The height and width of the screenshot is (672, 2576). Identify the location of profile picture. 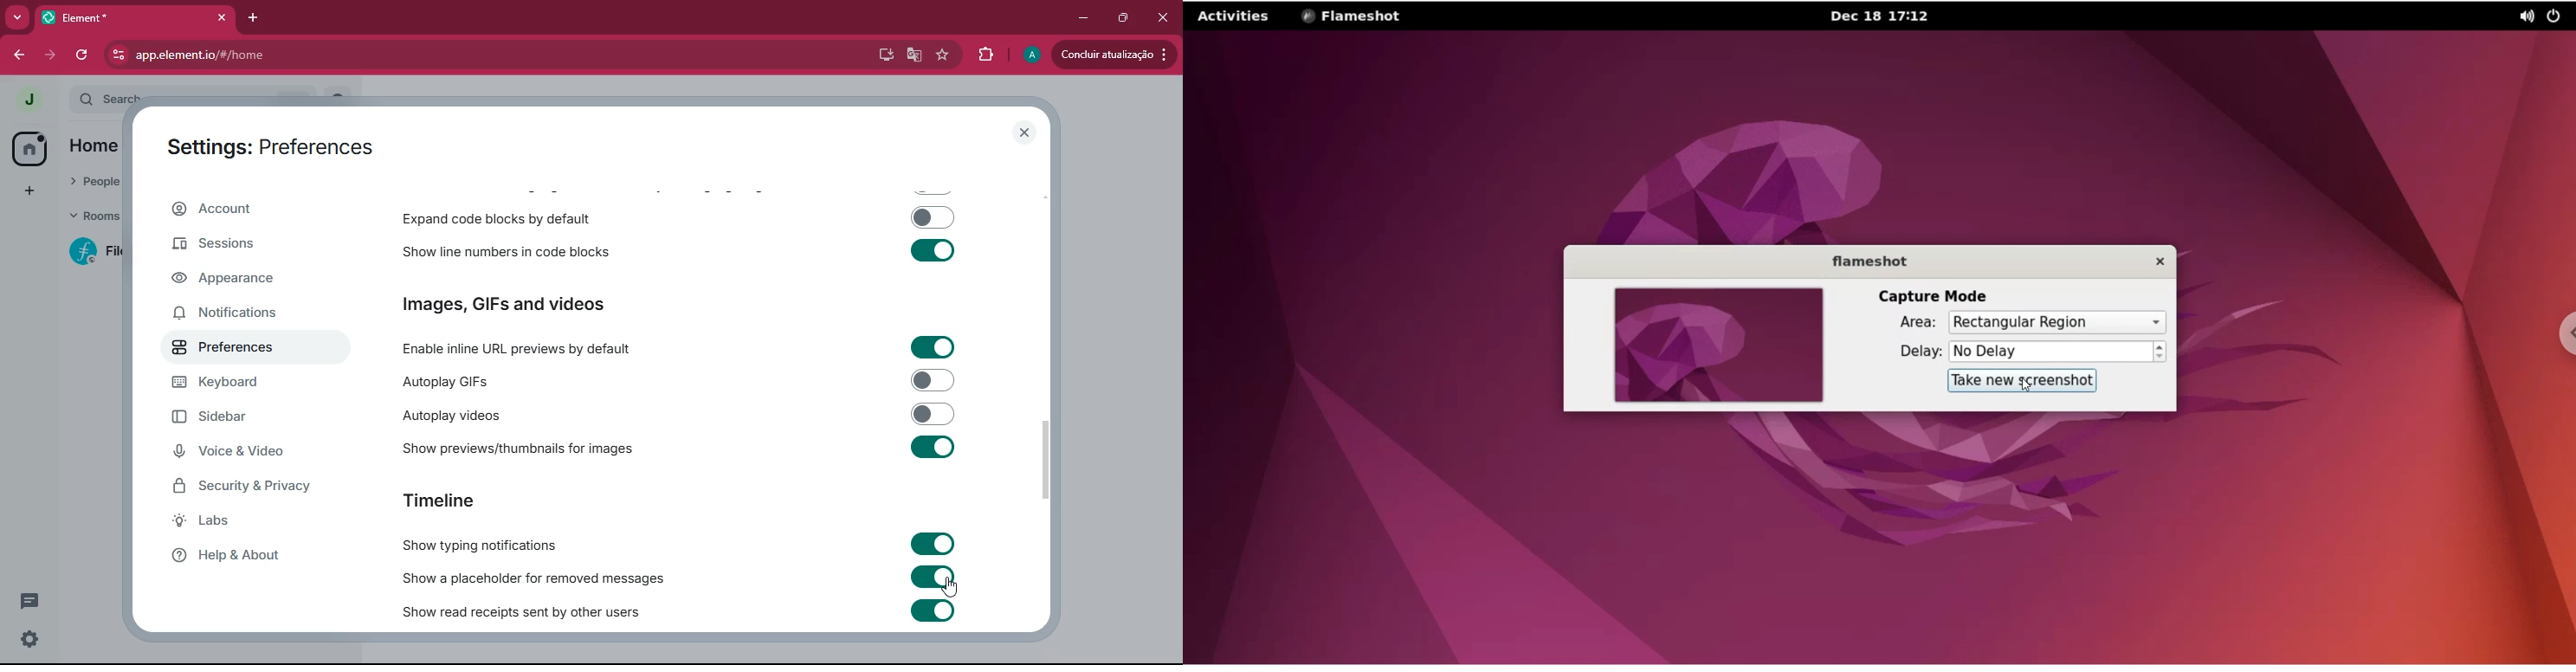
(28, 100).